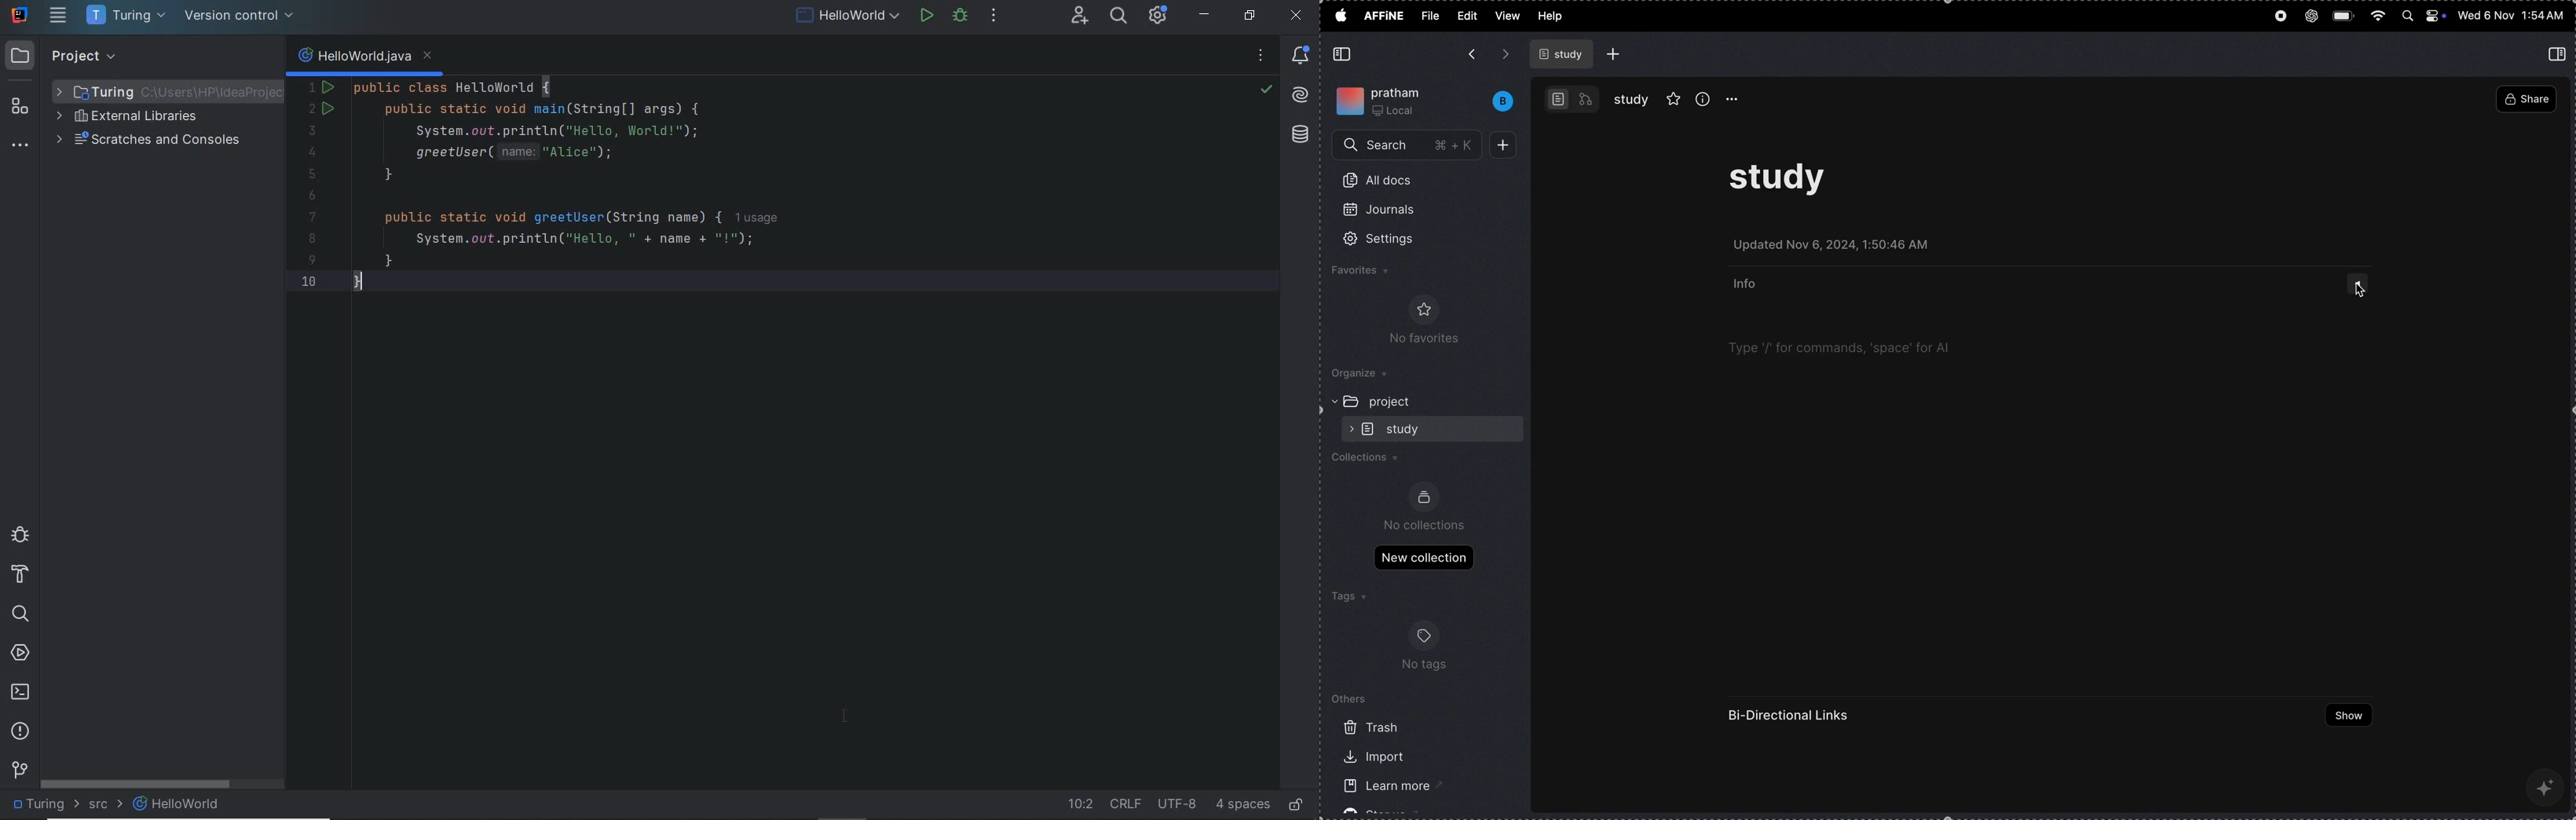  Describe the element at coordinates (1573, 98) in the screenshot. I see `work bench` at that location.